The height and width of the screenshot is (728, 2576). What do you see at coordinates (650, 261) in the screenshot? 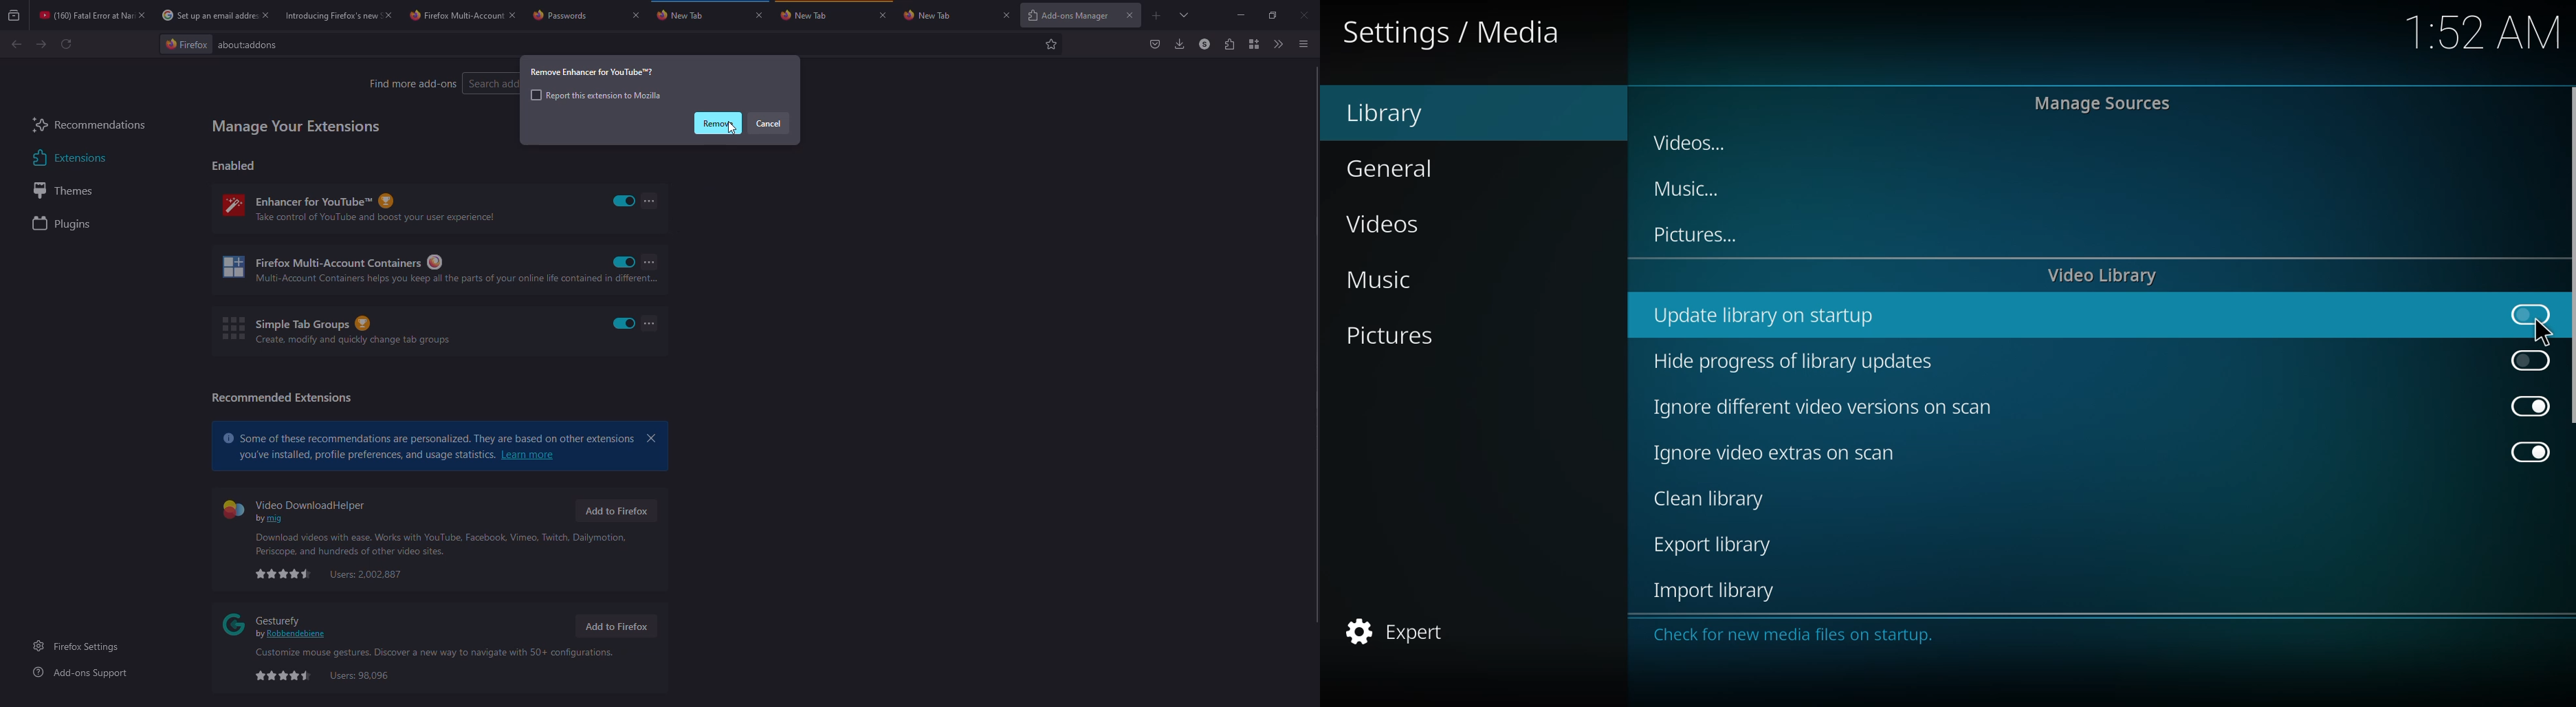
I see `more` at bounding box center [650, 261].